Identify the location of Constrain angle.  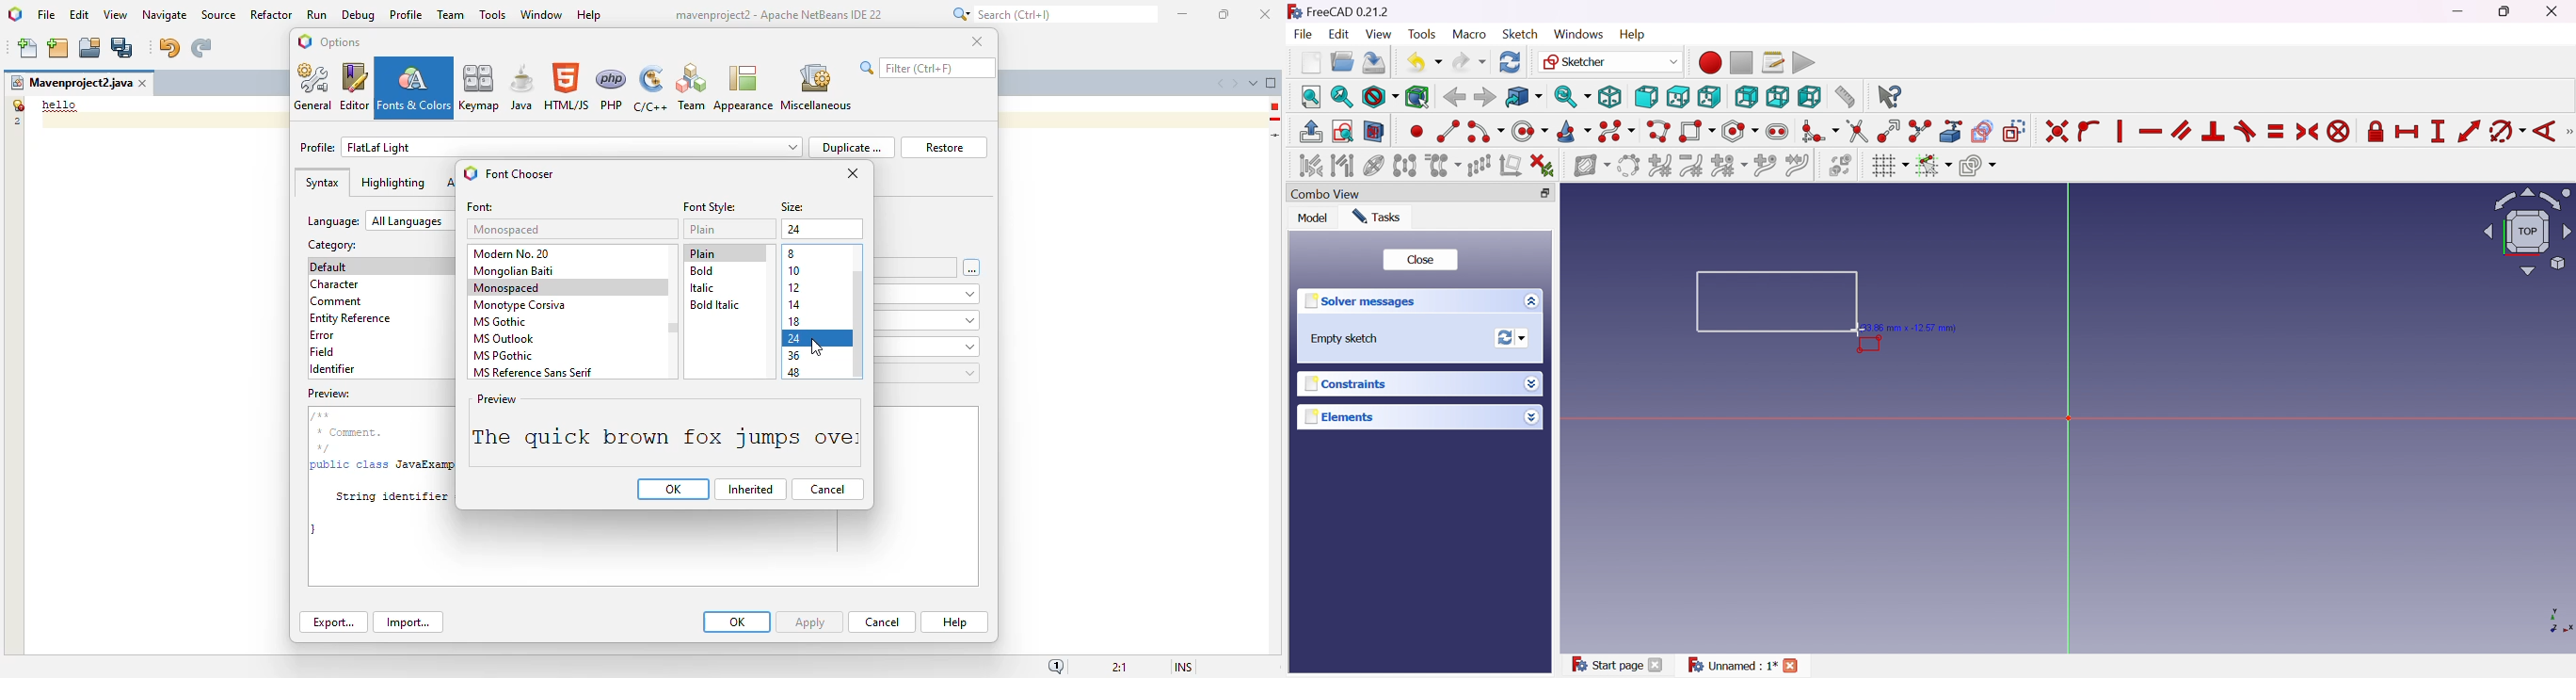
(2543, 133).